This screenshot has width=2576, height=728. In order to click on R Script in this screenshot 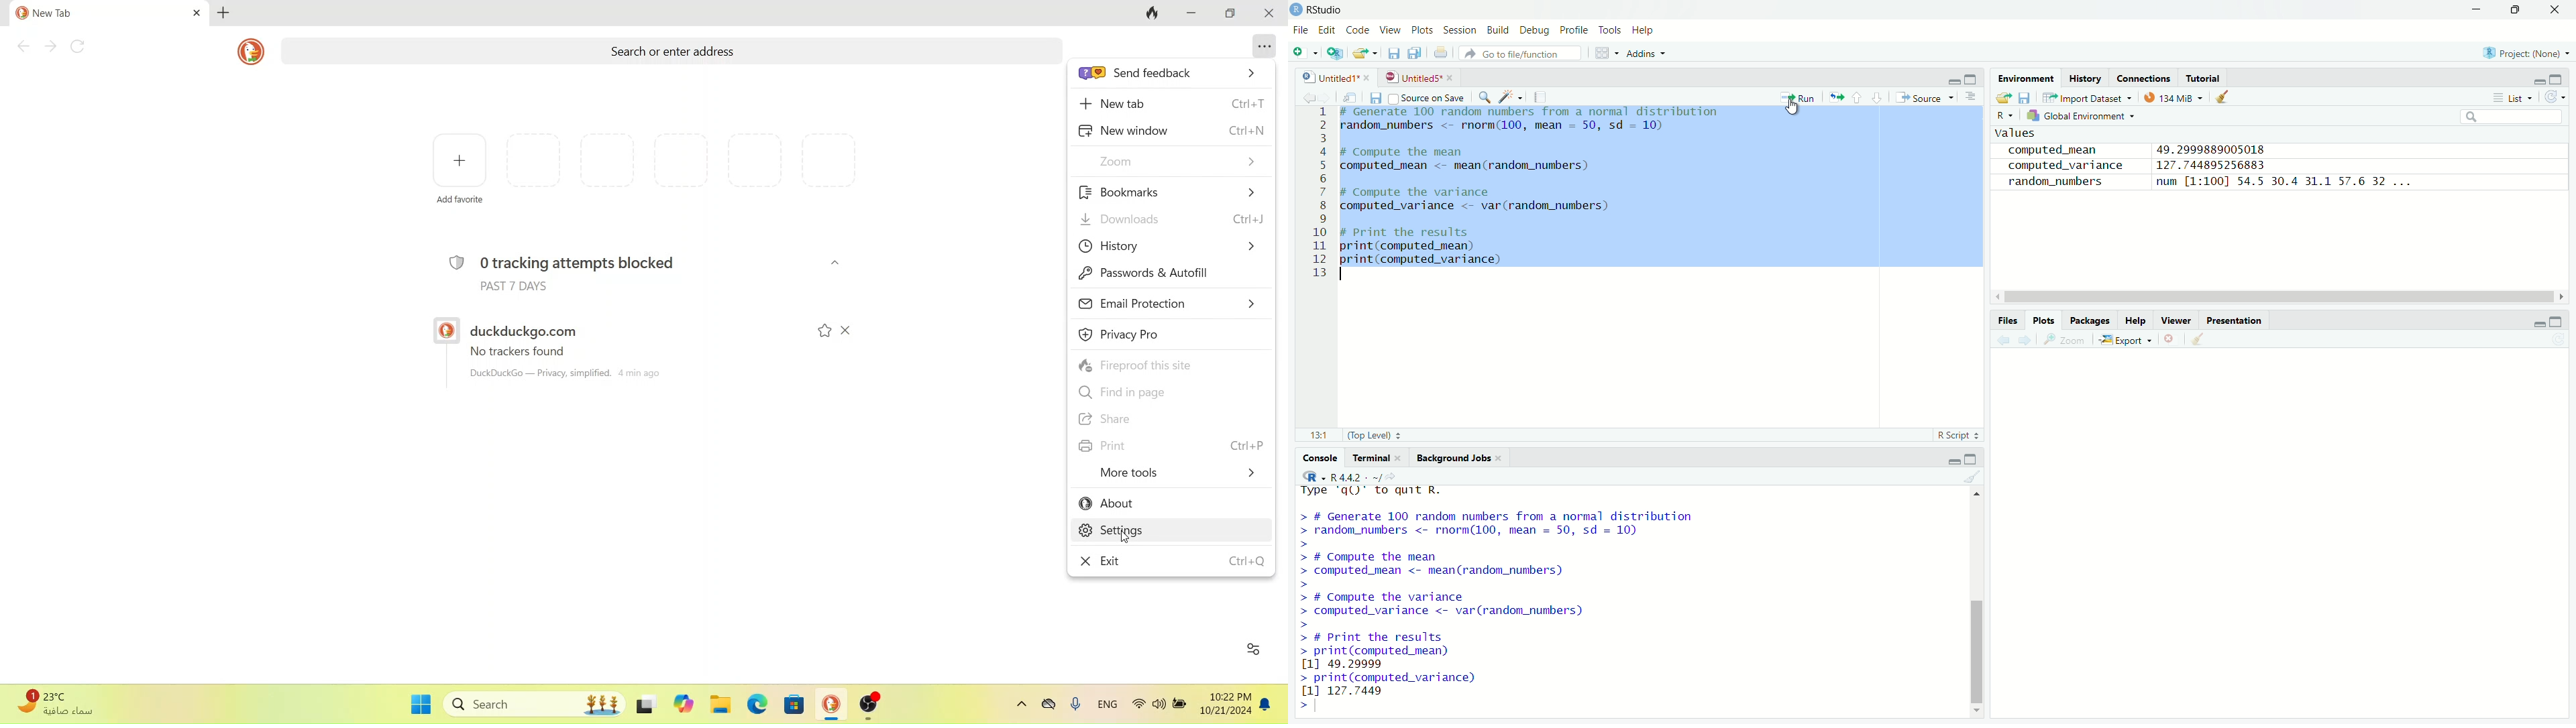, I will do `click(1956, 435)`.